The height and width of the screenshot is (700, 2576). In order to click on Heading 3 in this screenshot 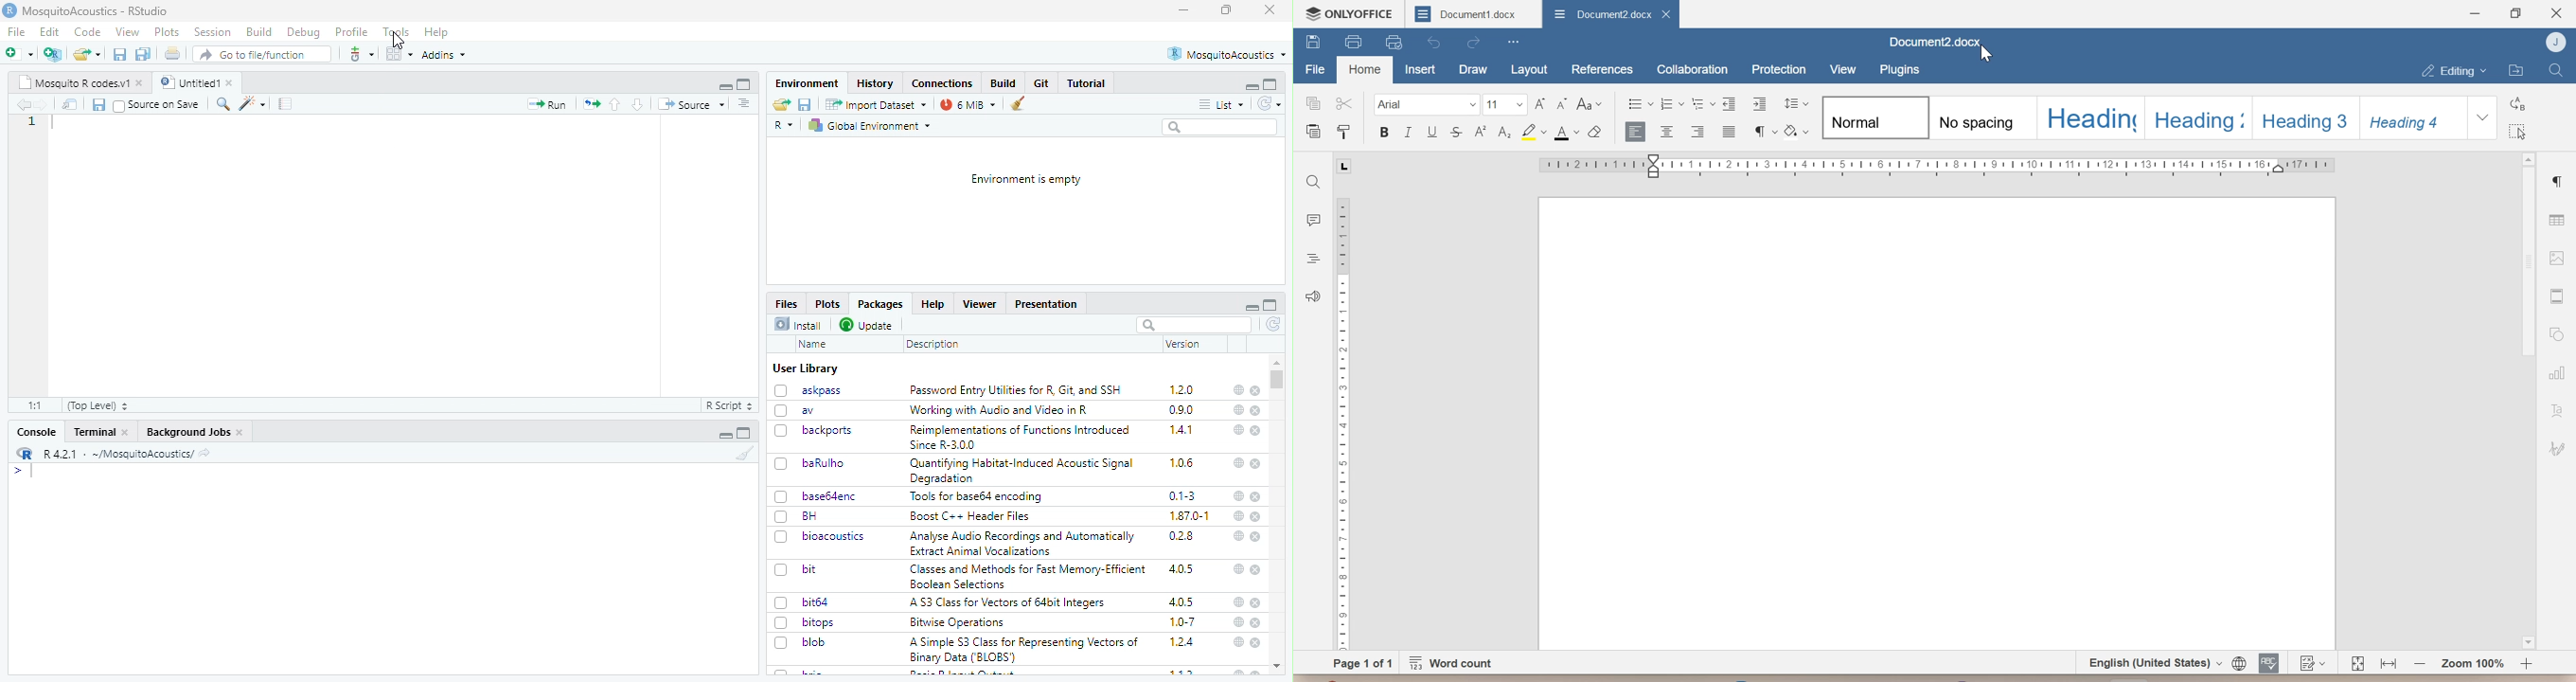, I will do `click(2306, 116)`.